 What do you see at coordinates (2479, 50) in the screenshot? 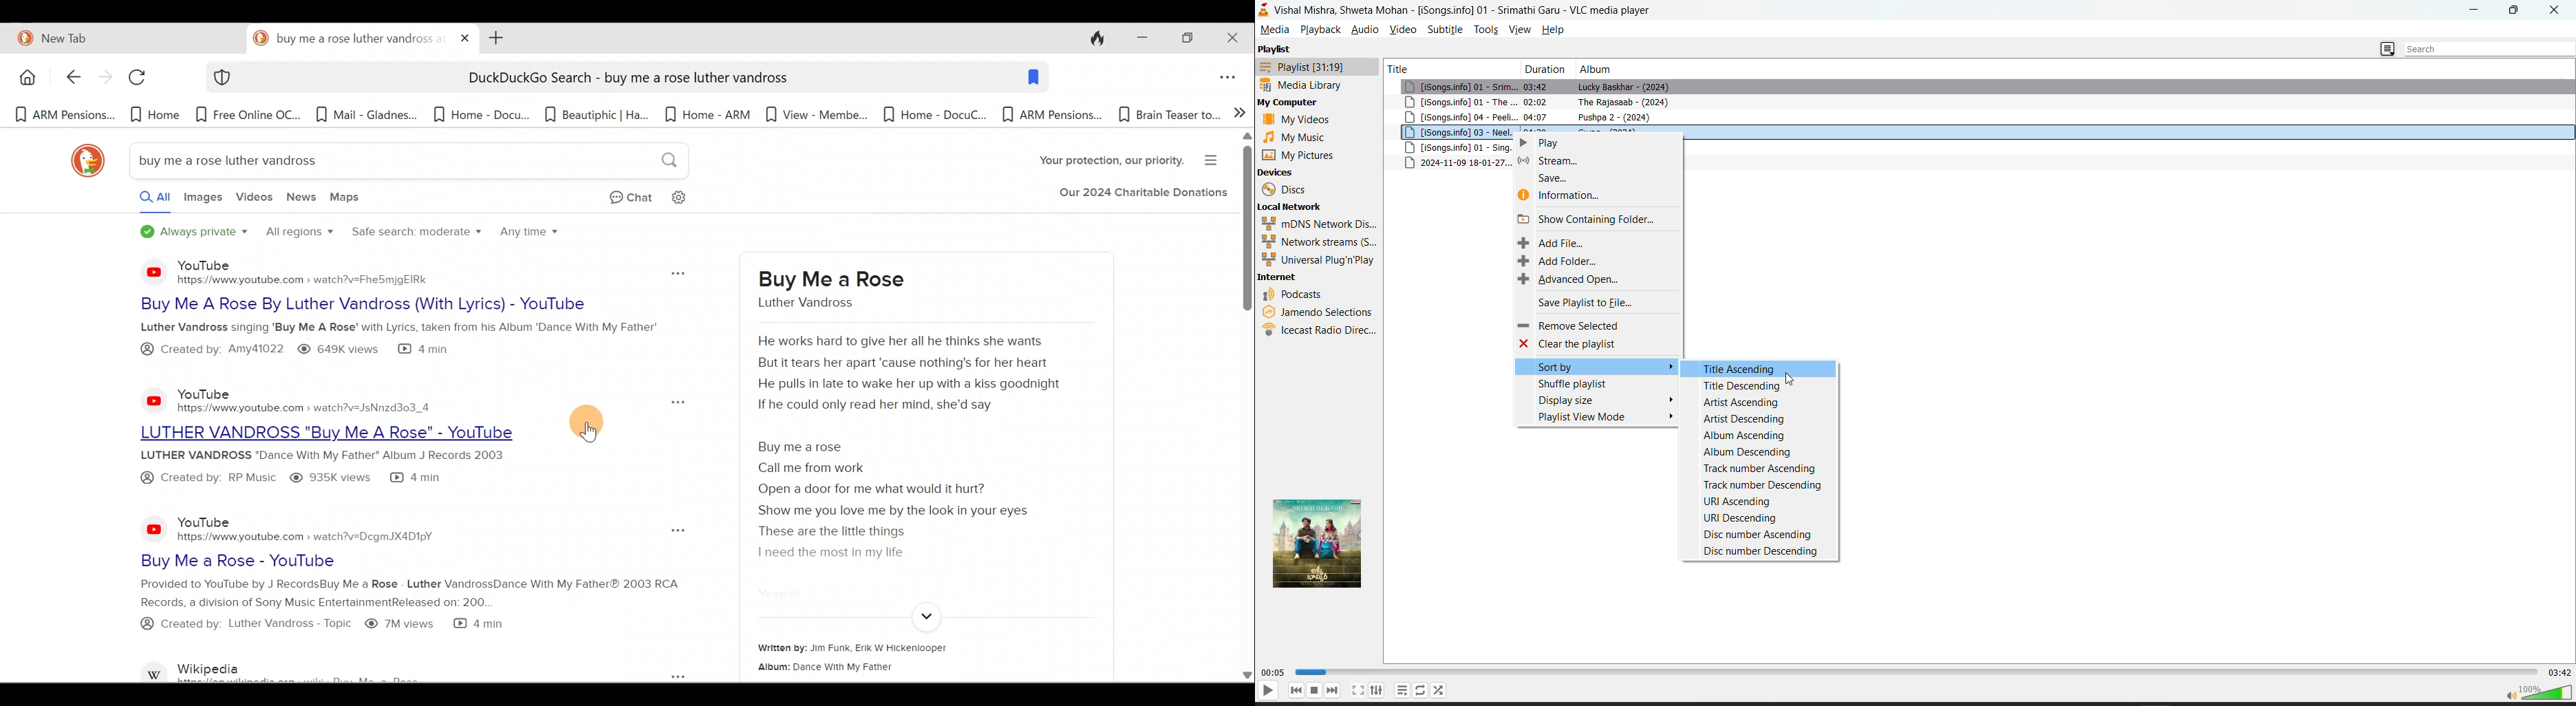
I see `search` at bounding box center [2479, 50].